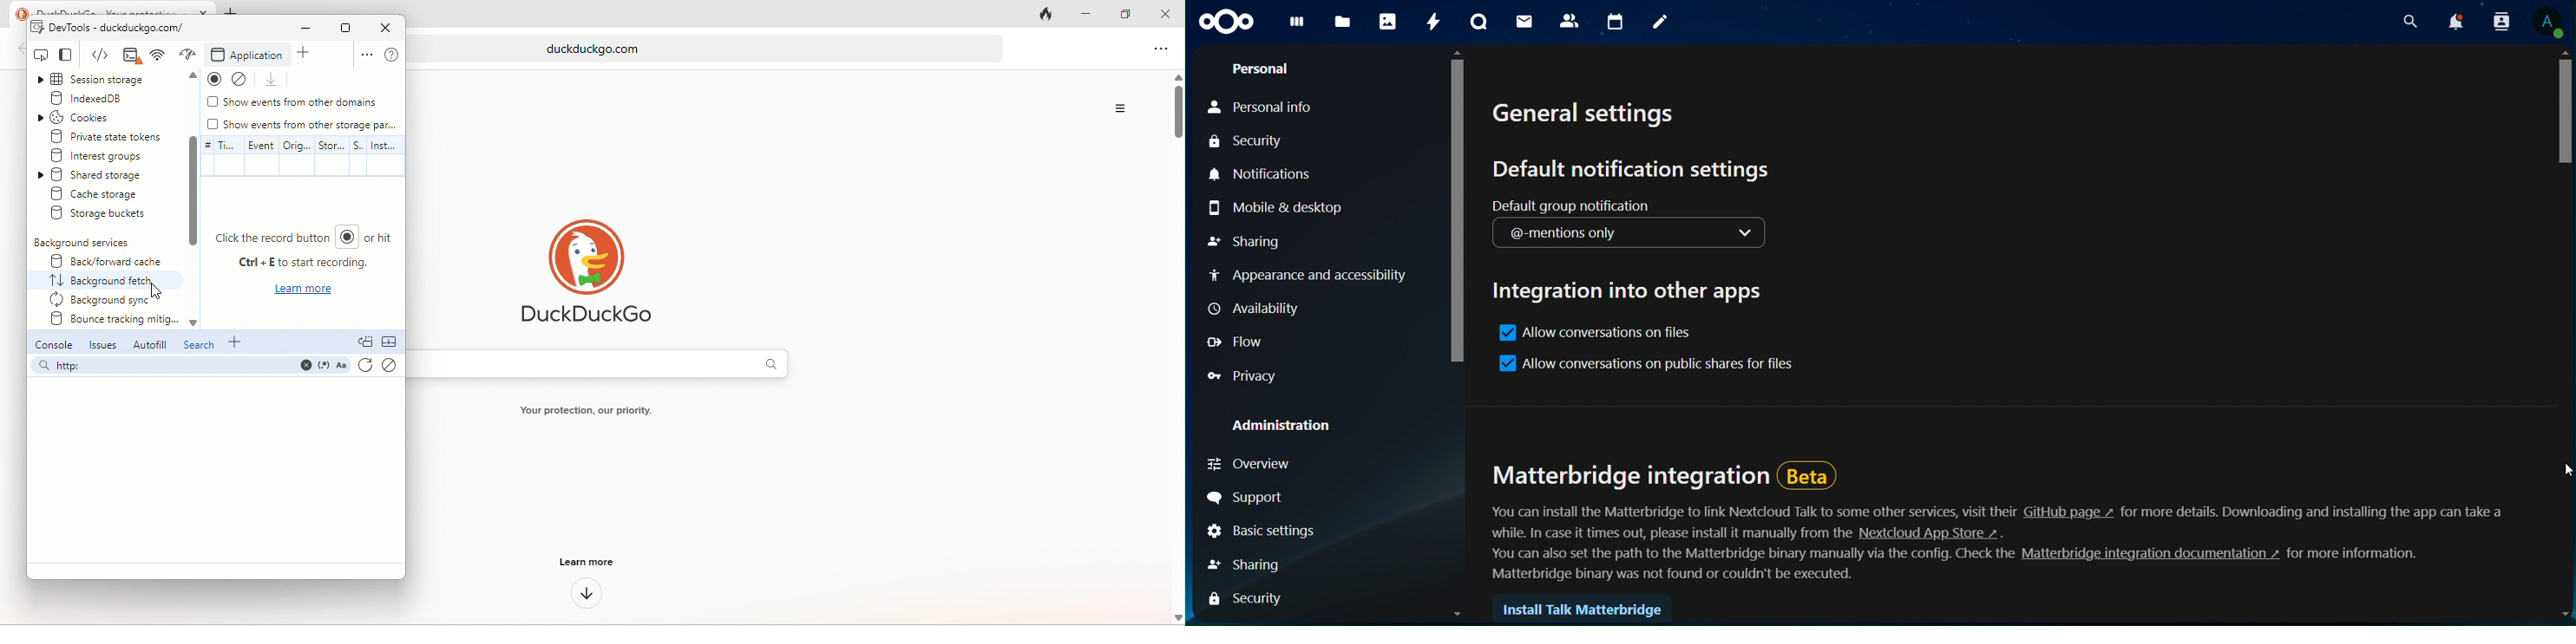  What do you see at coordinates (109, 28) in the screenshot?
I see `dev tools` at bounding box center [109, 28].